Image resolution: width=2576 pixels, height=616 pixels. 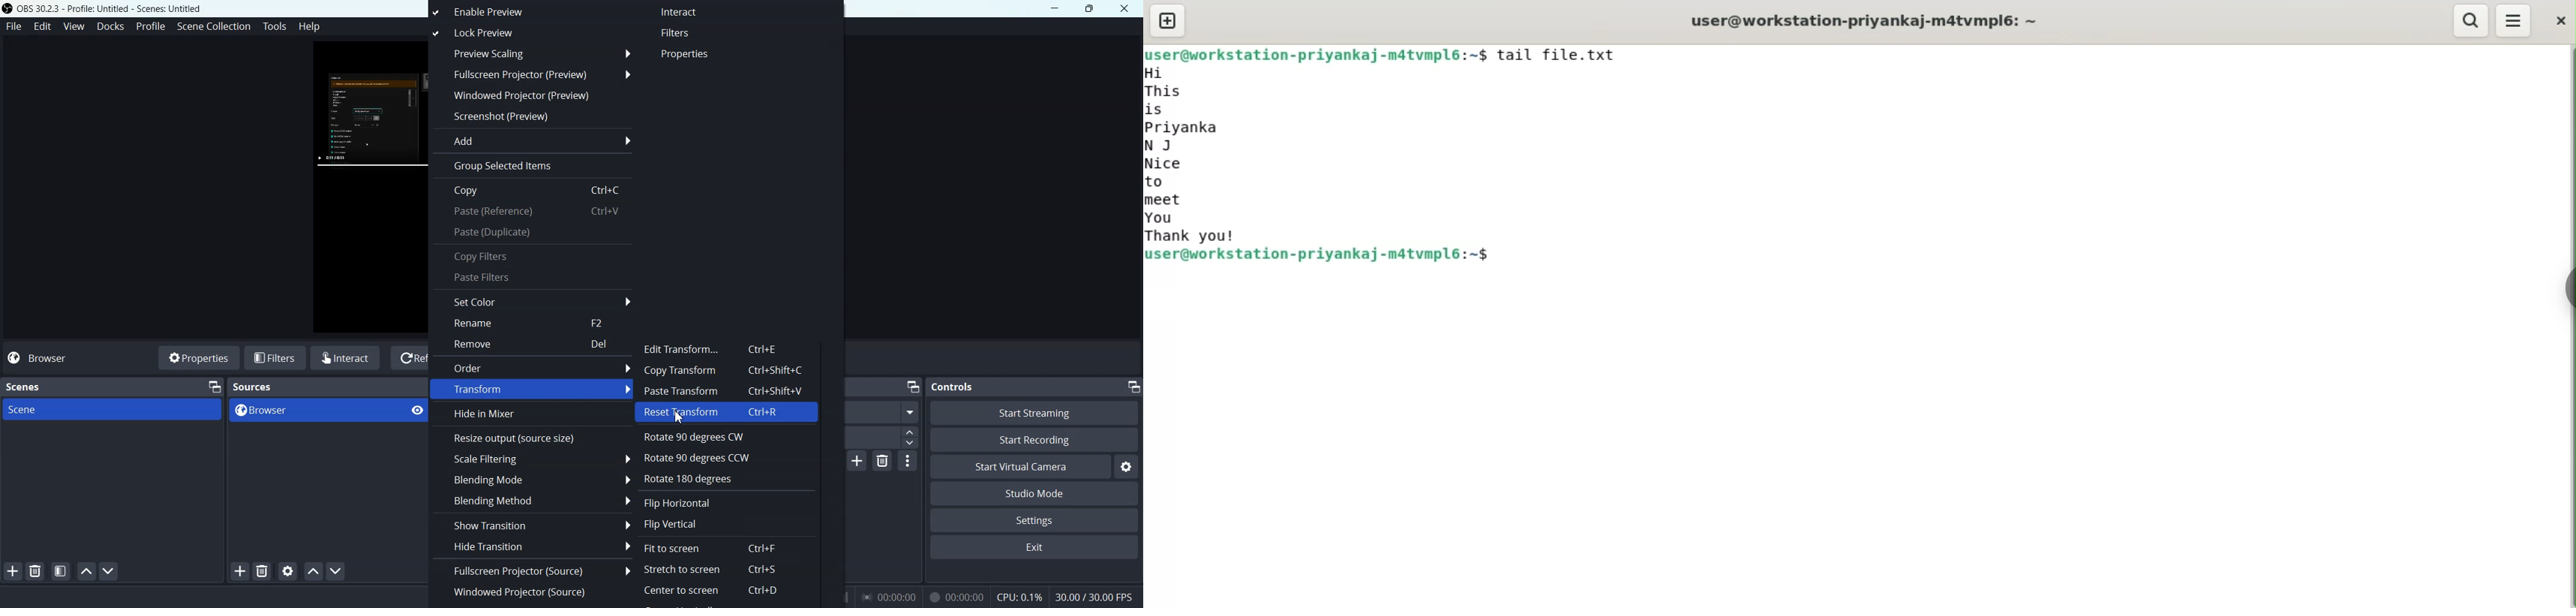 I want to click on Browser, so click(x=312, y=411).